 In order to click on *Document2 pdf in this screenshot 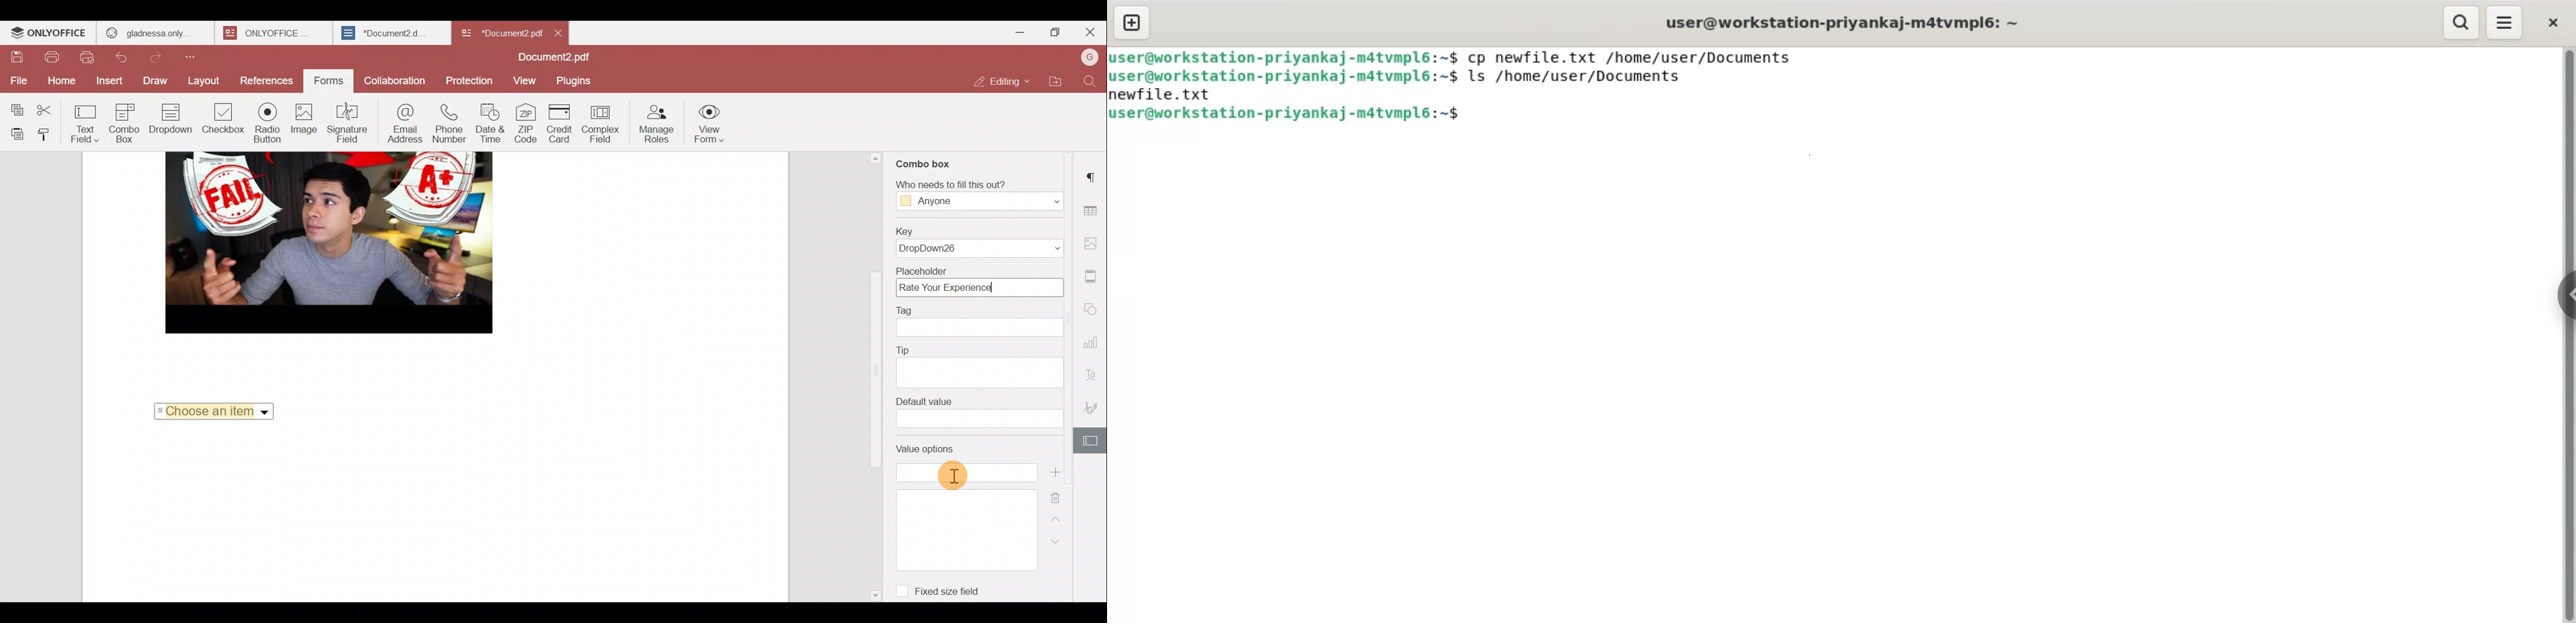, I will do `click(501, 32)`.